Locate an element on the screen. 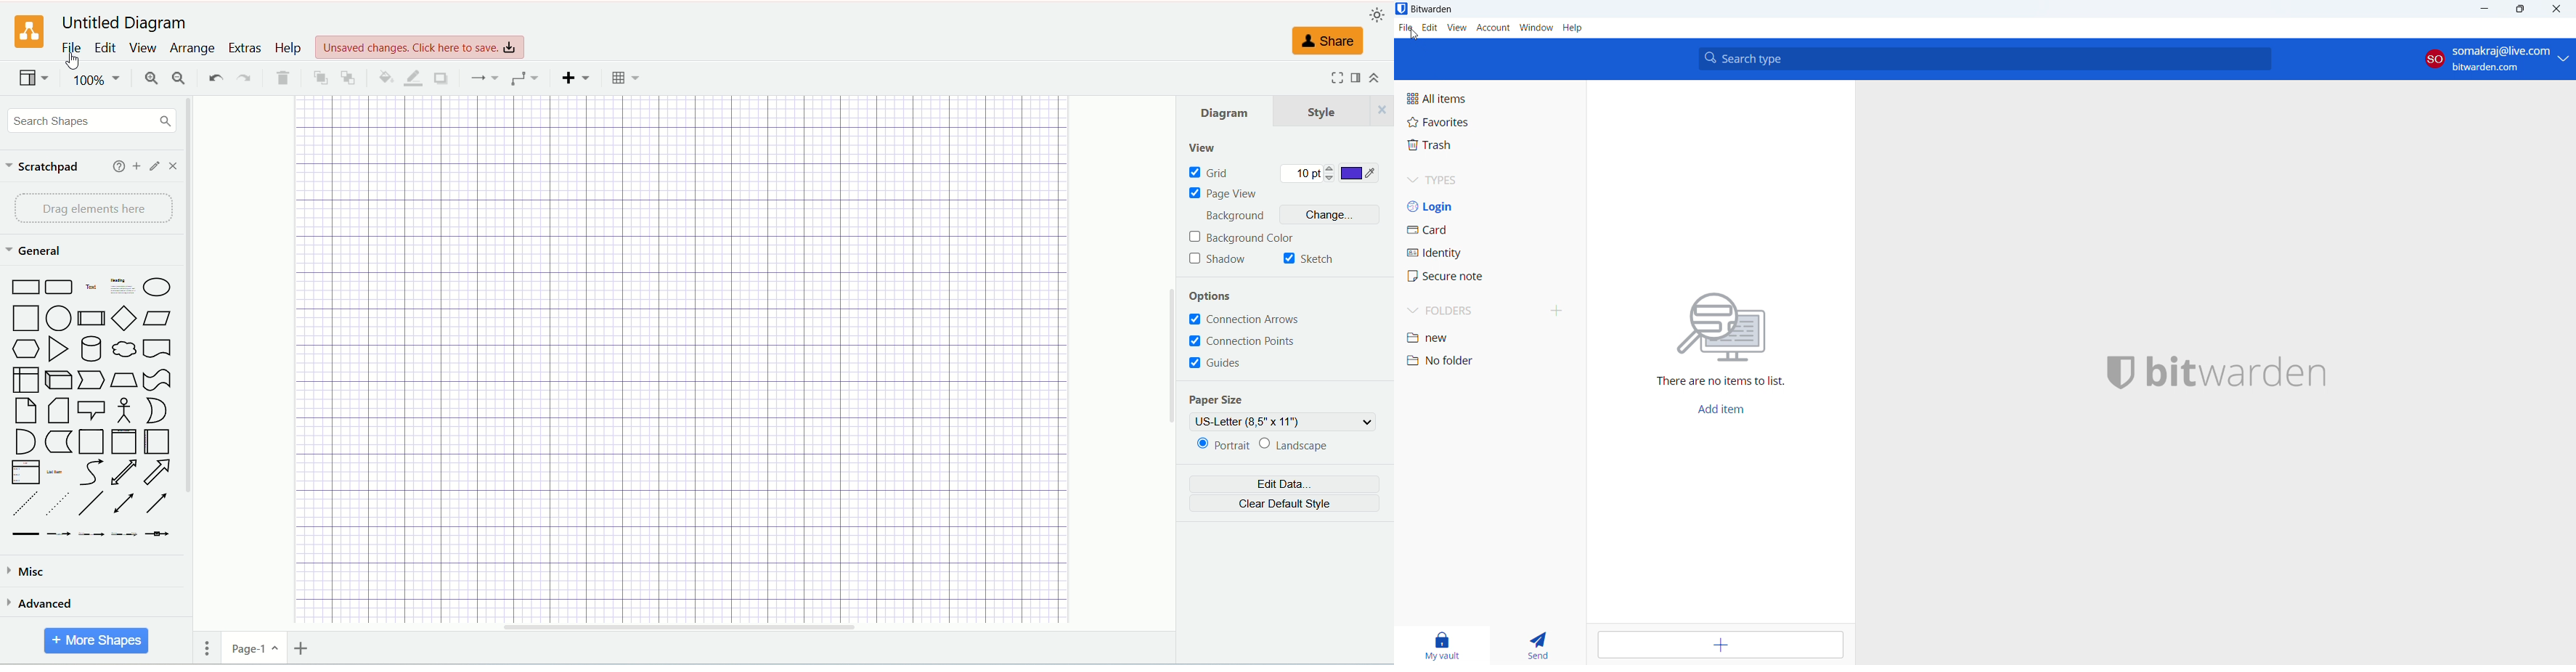 This screenshot has height=672, width=2576. change is located at coordinates (1334, 216).